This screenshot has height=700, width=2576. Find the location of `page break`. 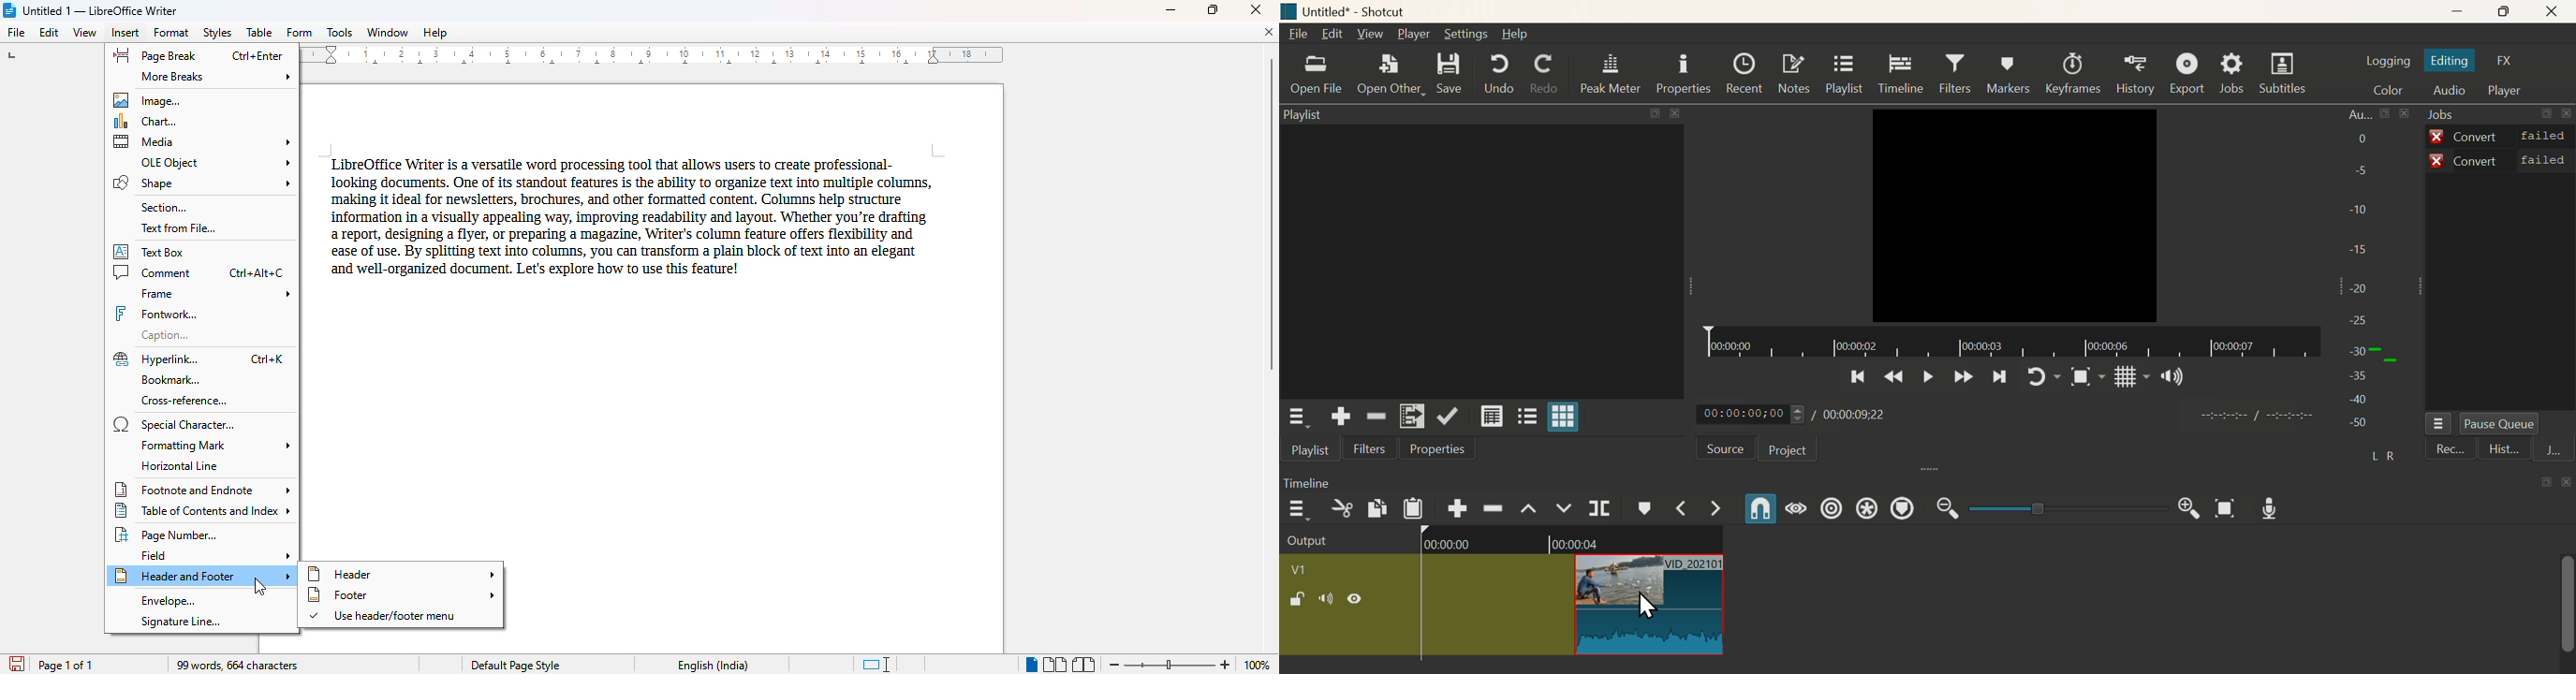

page break is located at coordinates (198, 55).